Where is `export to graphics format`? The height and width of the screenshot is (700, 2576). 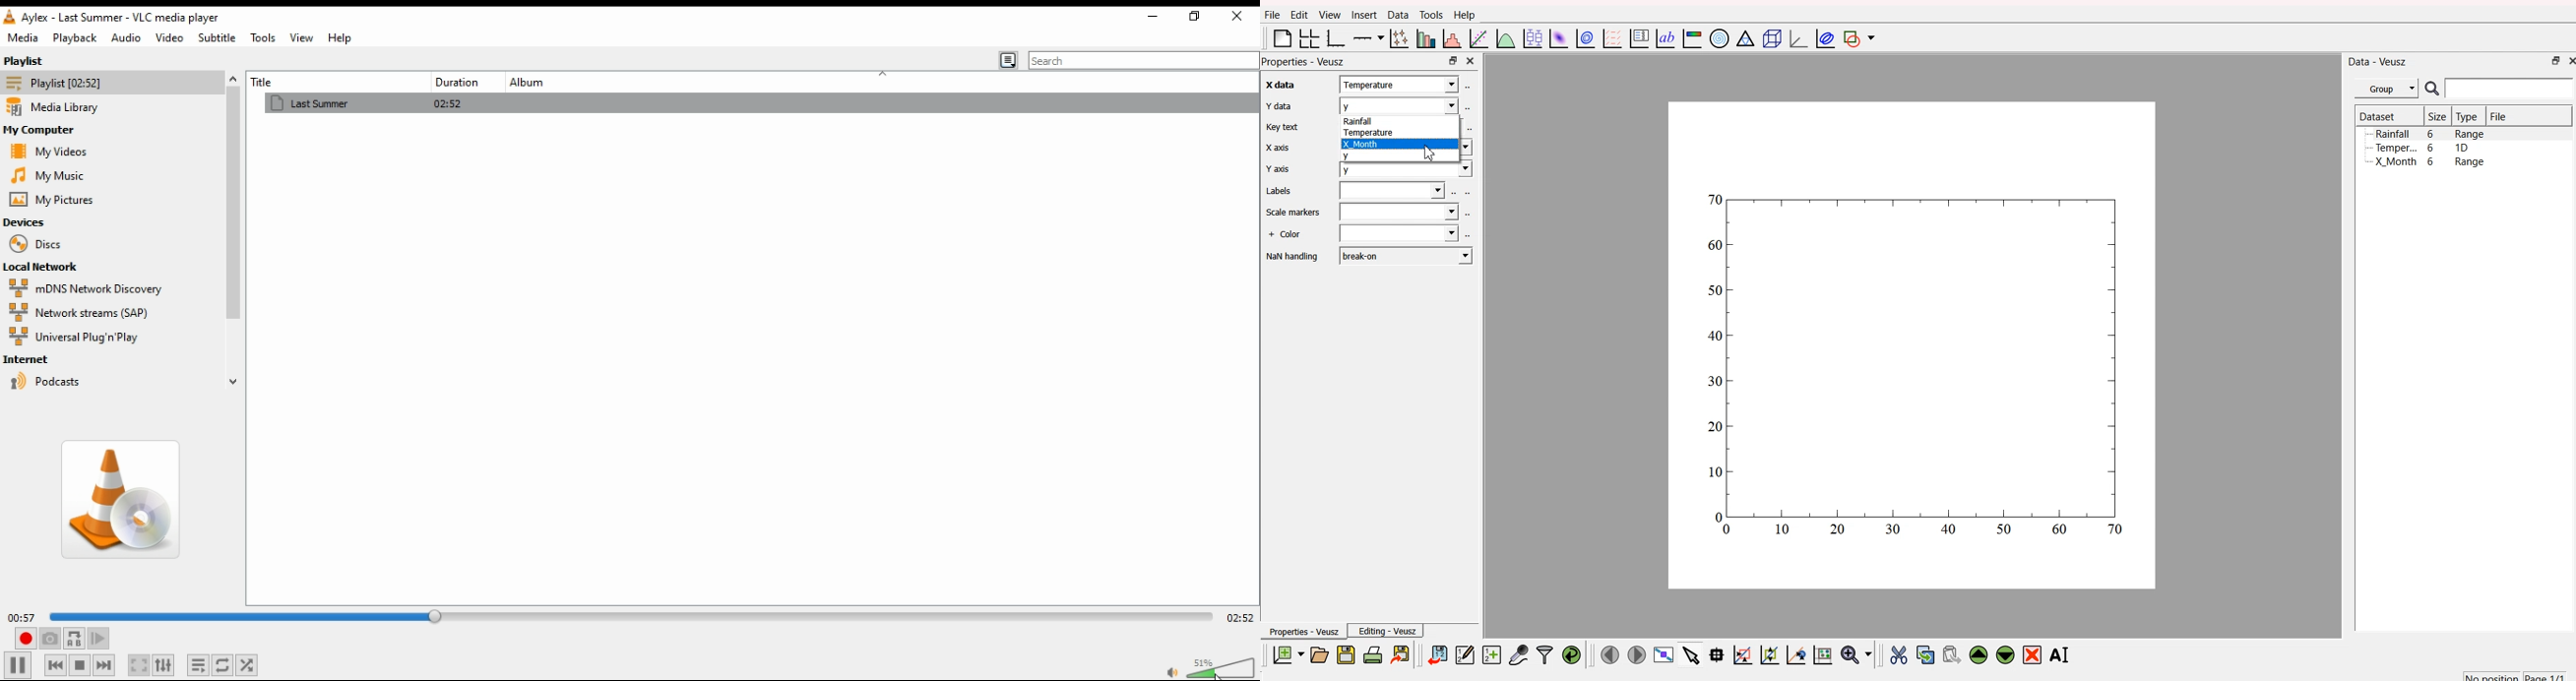 export to graphics format is located at coordinates (1402, 653).